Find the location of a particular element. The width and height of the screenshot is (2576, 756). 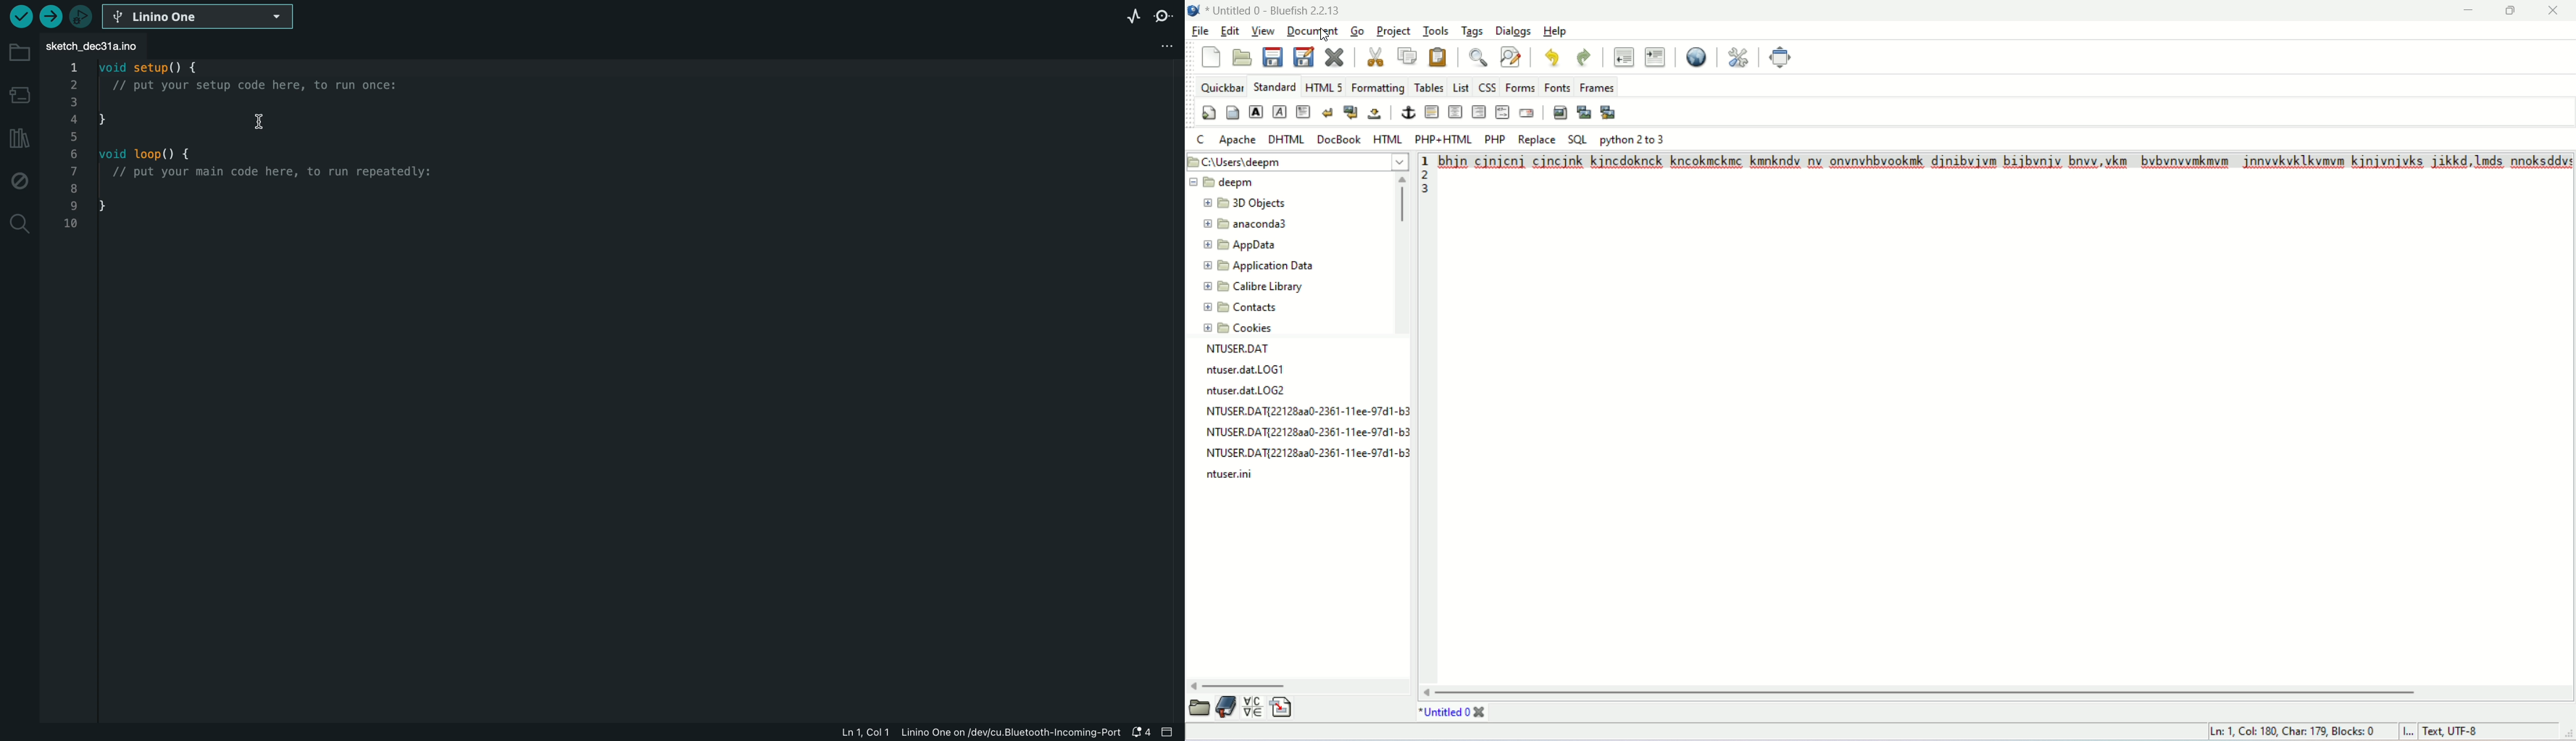

strong is located at coordinates (1258, 112).